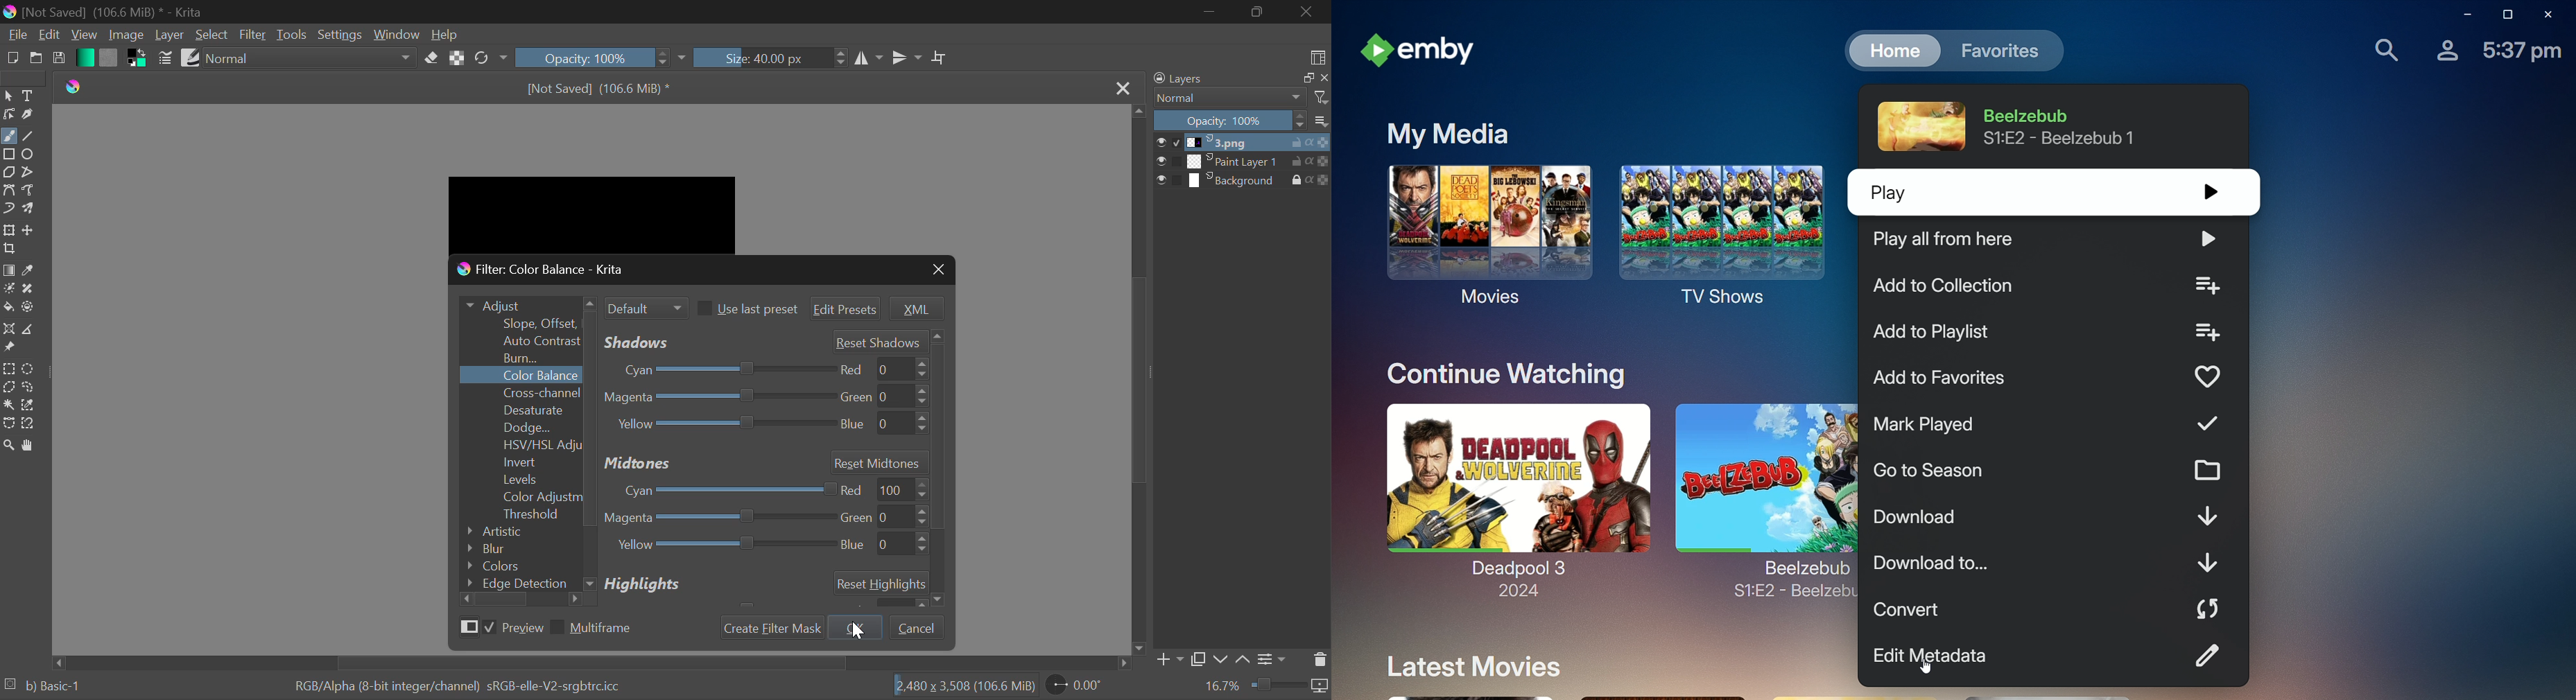 The image size is (2576, 700). What do you see at coordinates (523, 376) in the screenshot?
I see `Color Balance` at bounding box center [523, 376].